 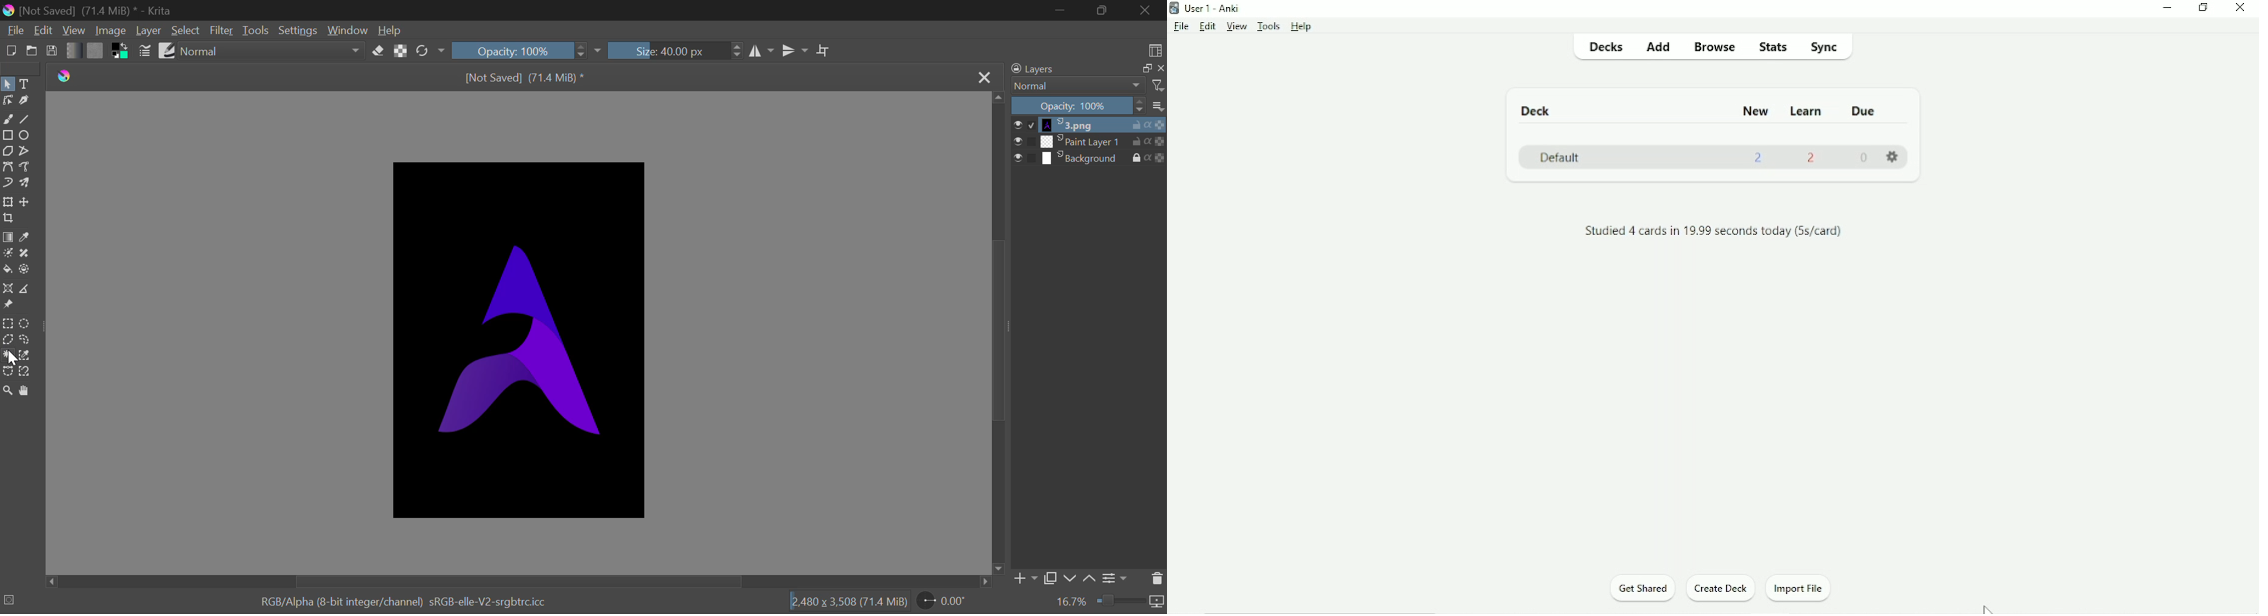 I want to click on Text, so click(x=25, y=85).